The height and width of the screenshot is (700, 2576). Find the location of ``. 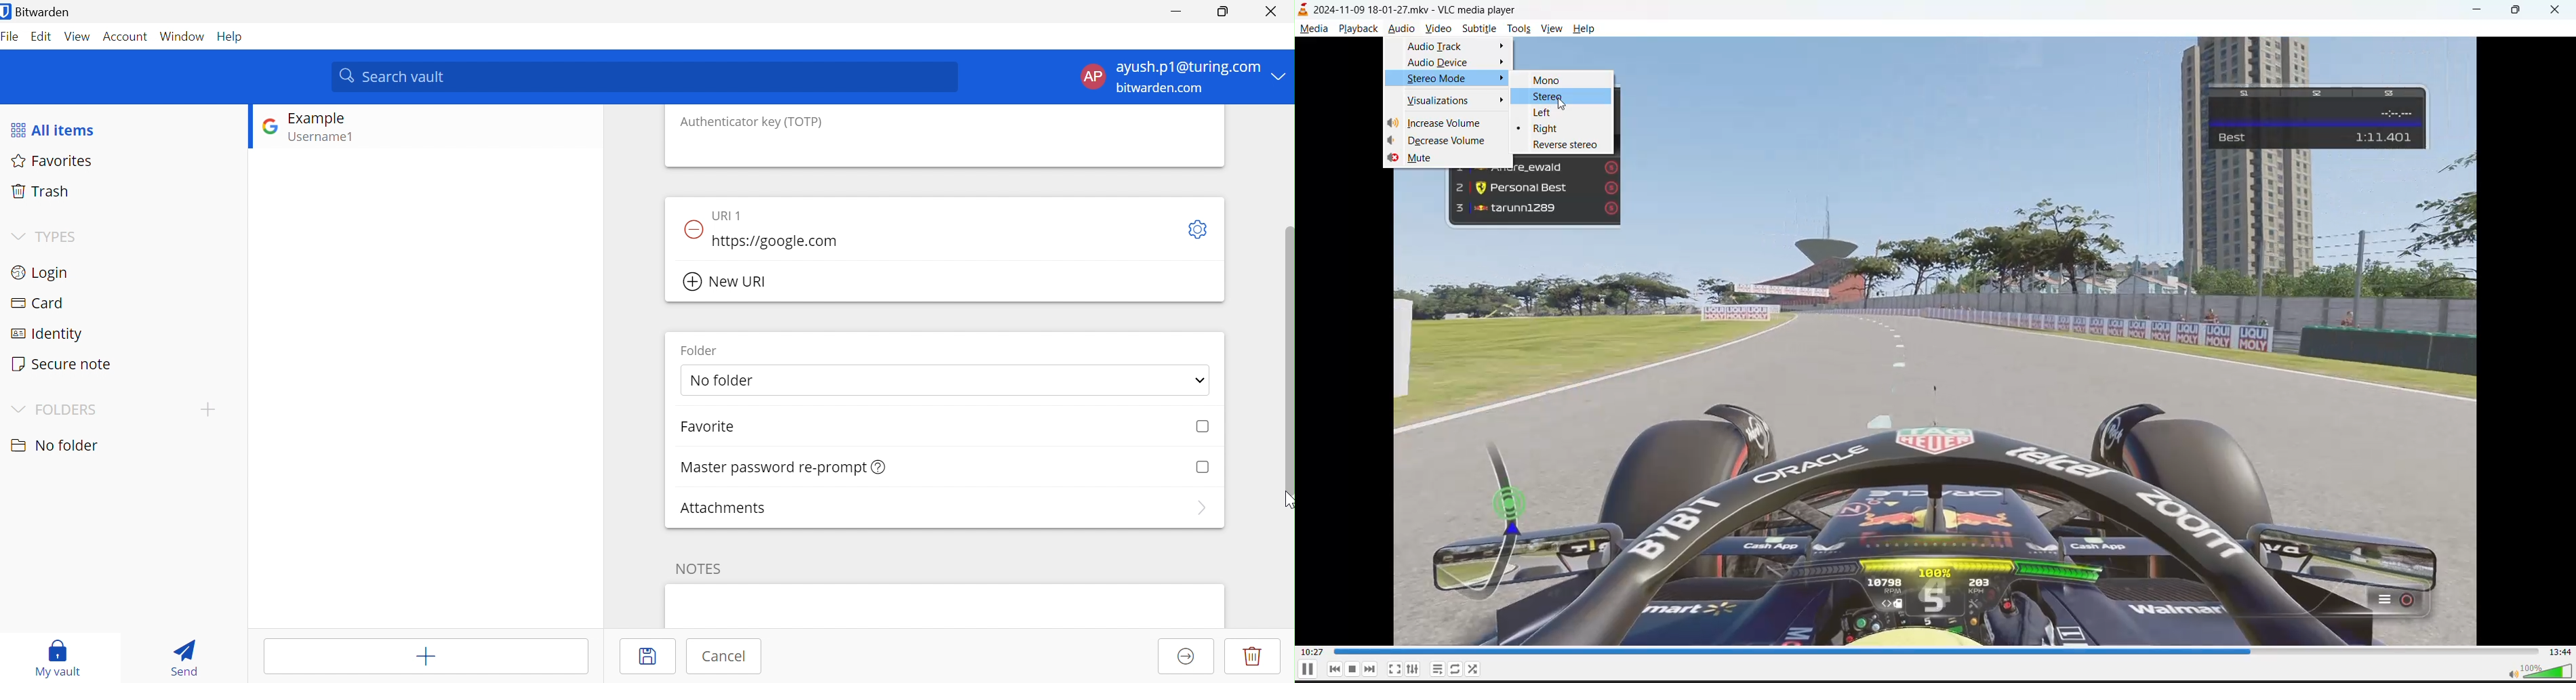

 is located at coordinates (44, 191).